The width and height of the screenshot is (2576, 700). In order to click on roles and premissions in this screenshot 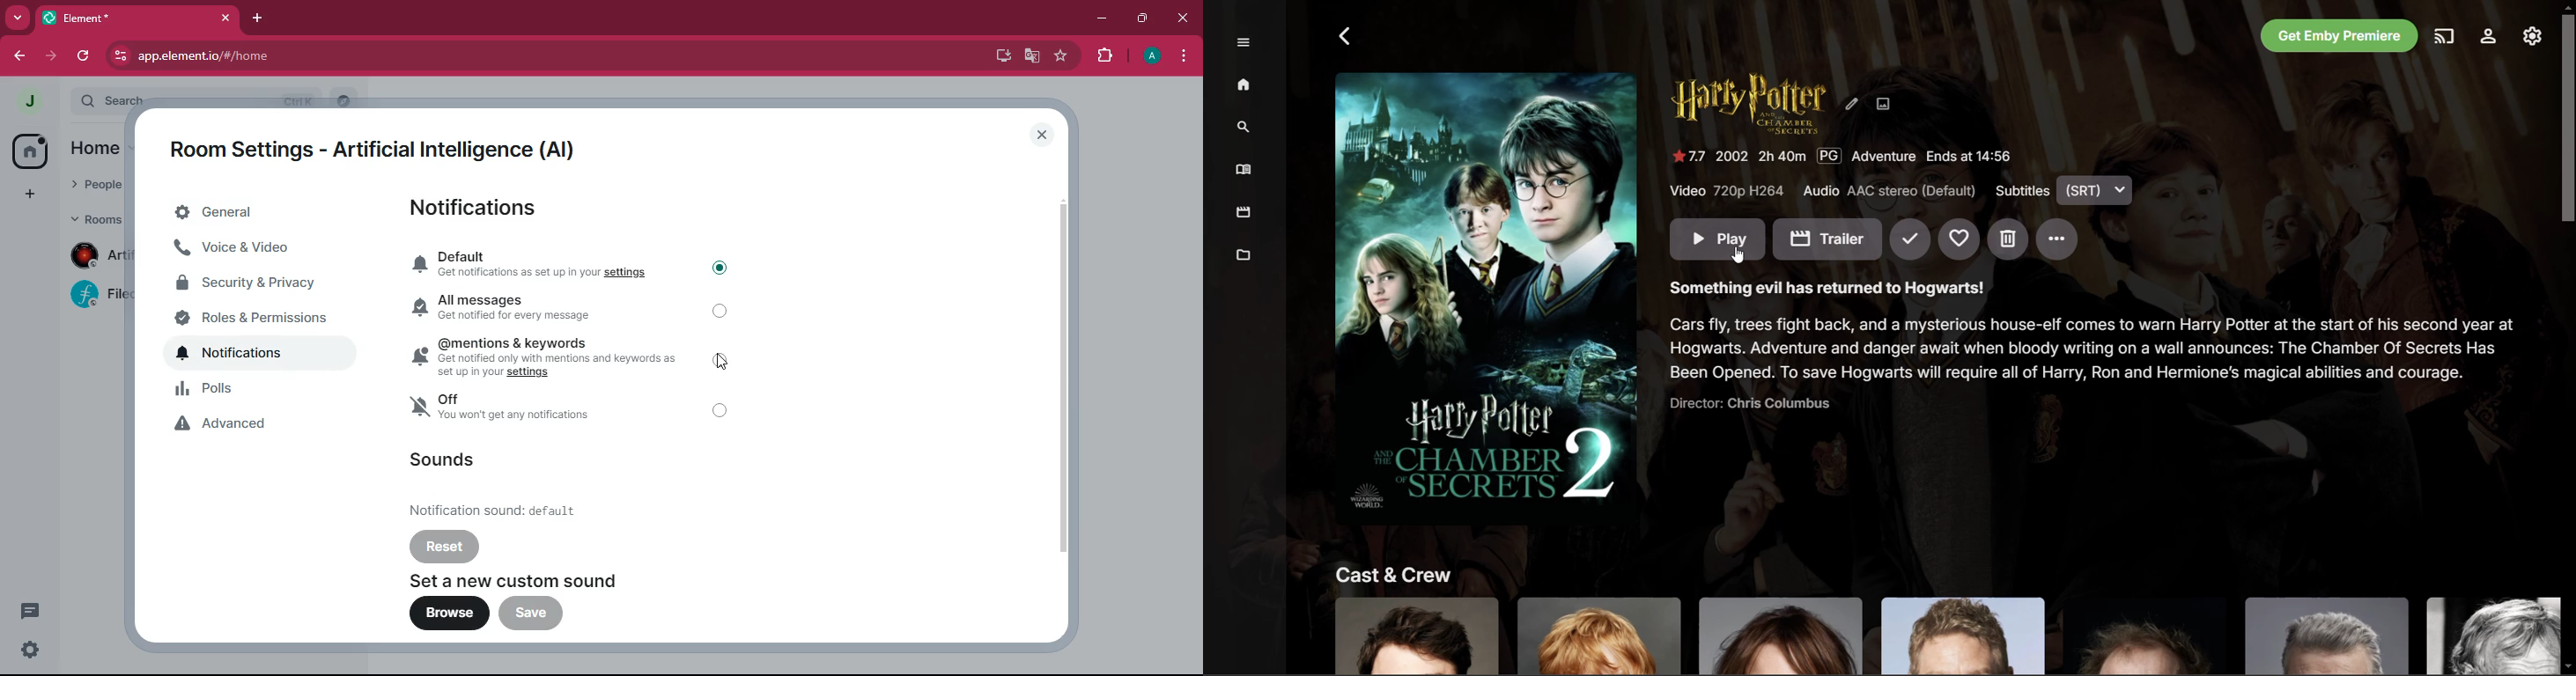, I will do `click(260, 318)`.